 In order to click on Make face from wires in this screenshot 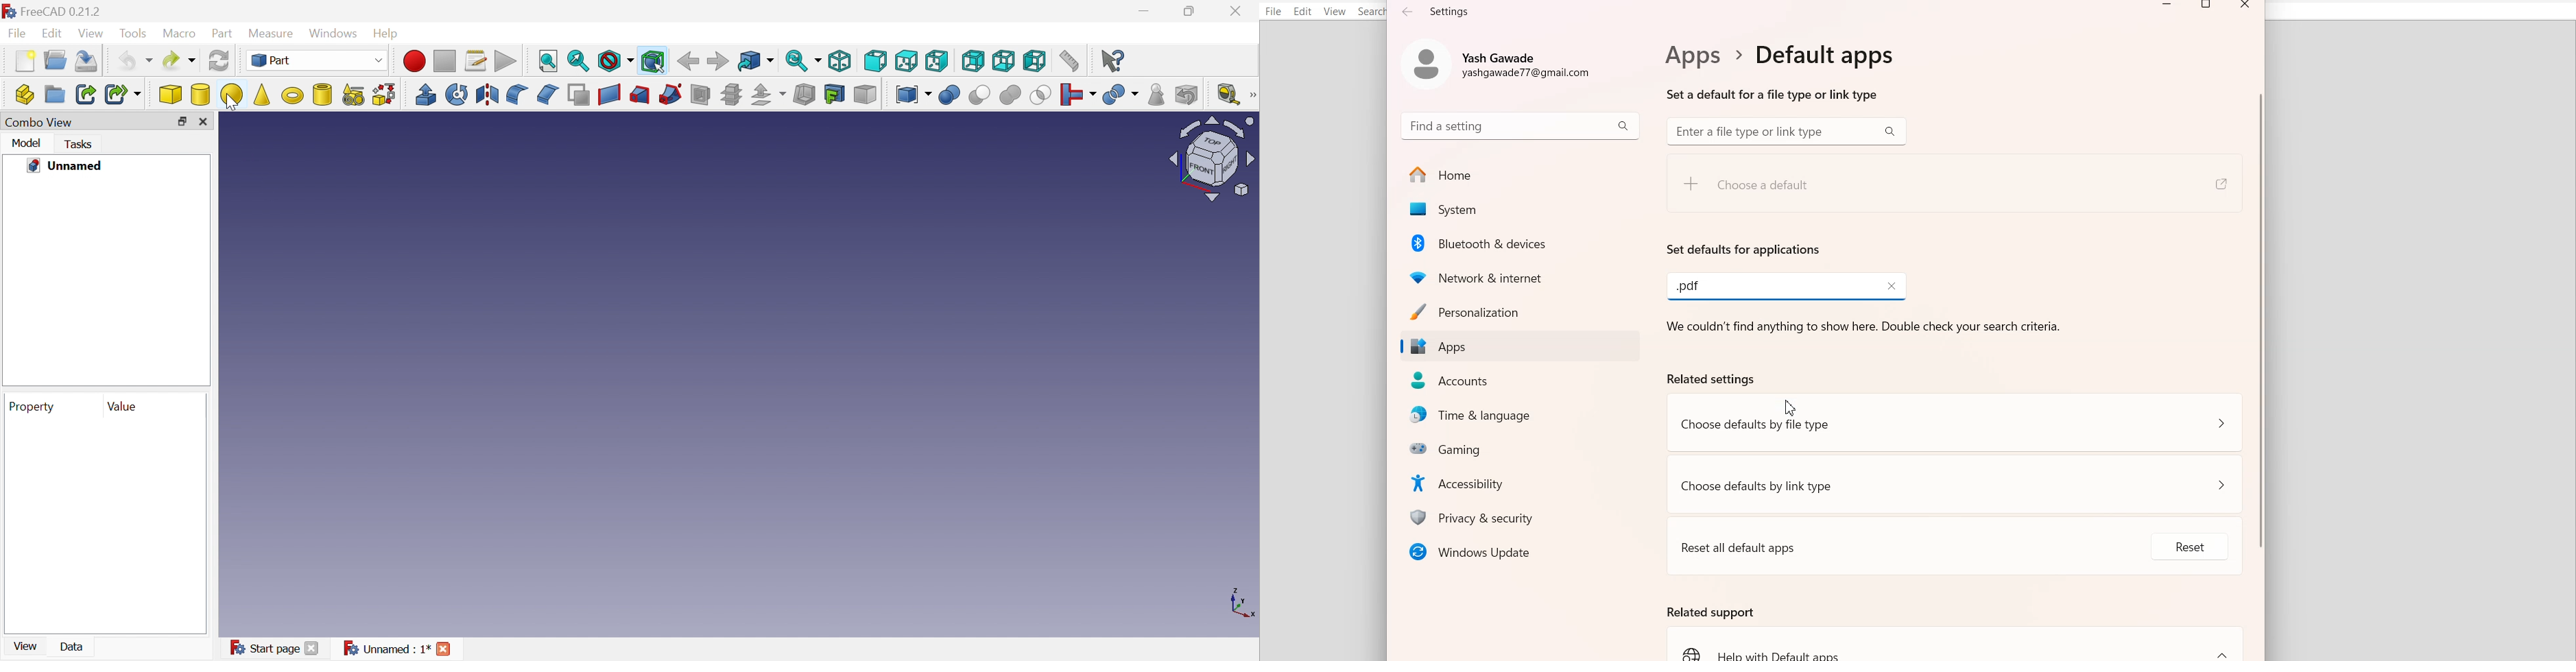, I will do `click(579, 95)`.